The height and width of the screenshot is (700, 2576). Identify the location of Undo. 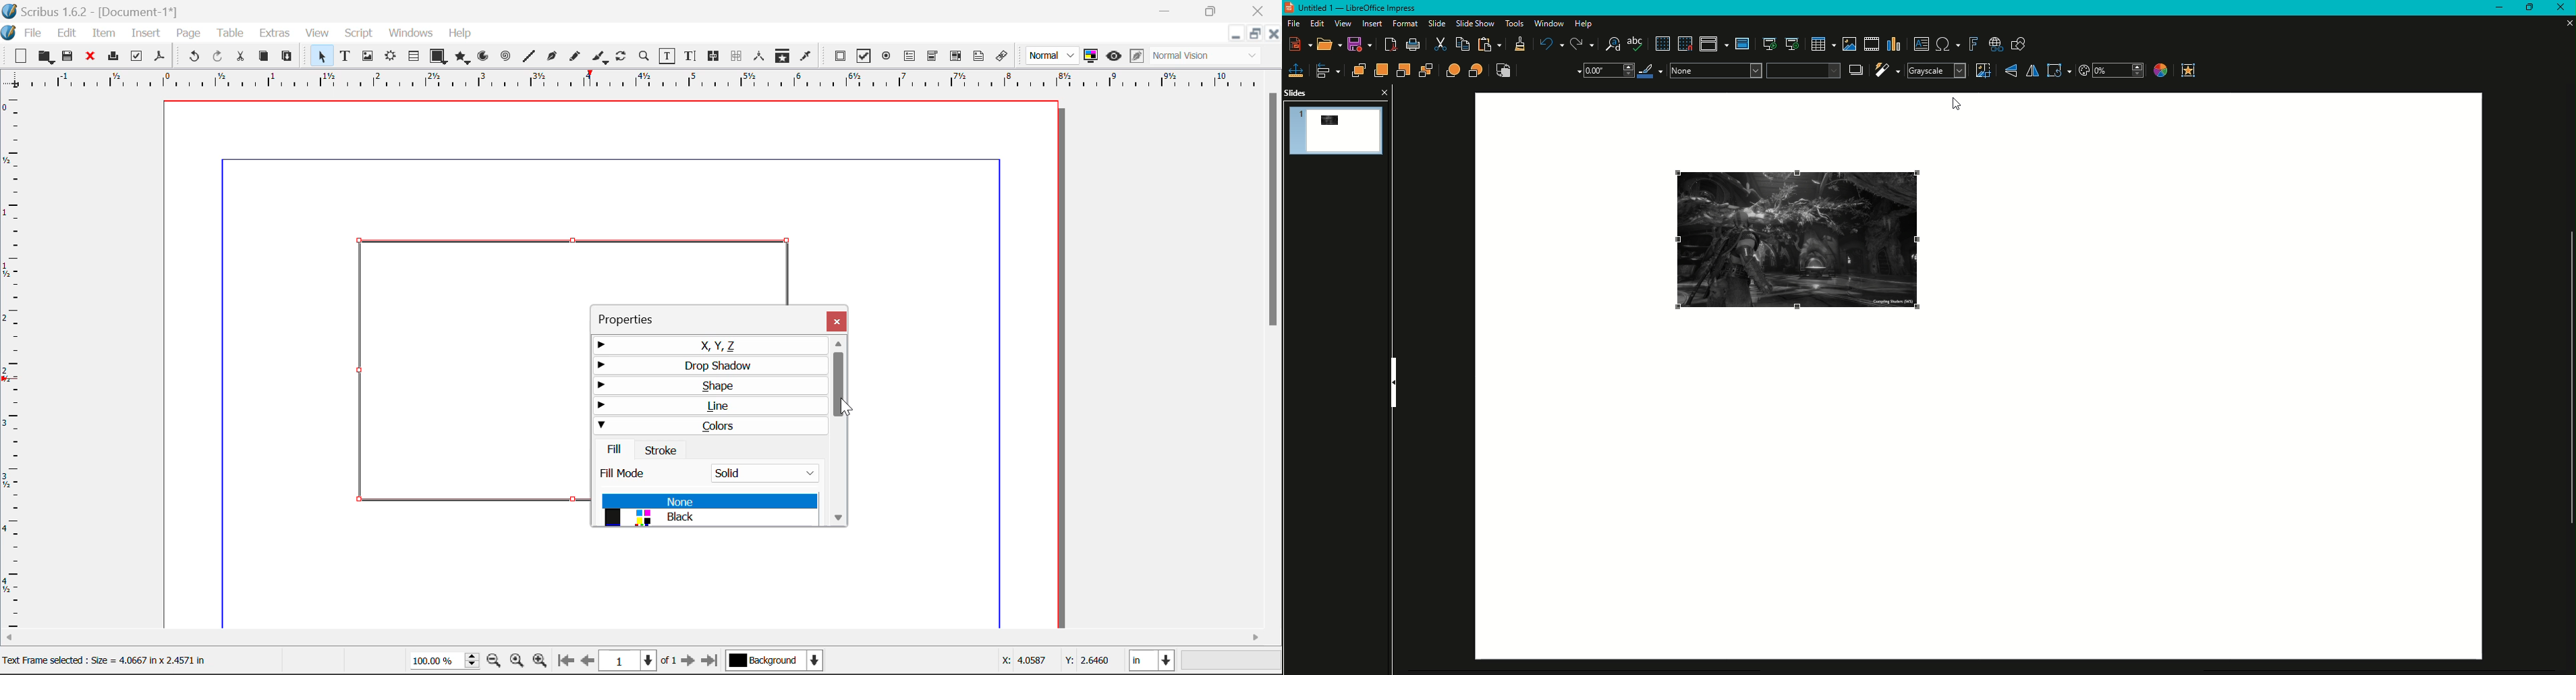
(192, 57).